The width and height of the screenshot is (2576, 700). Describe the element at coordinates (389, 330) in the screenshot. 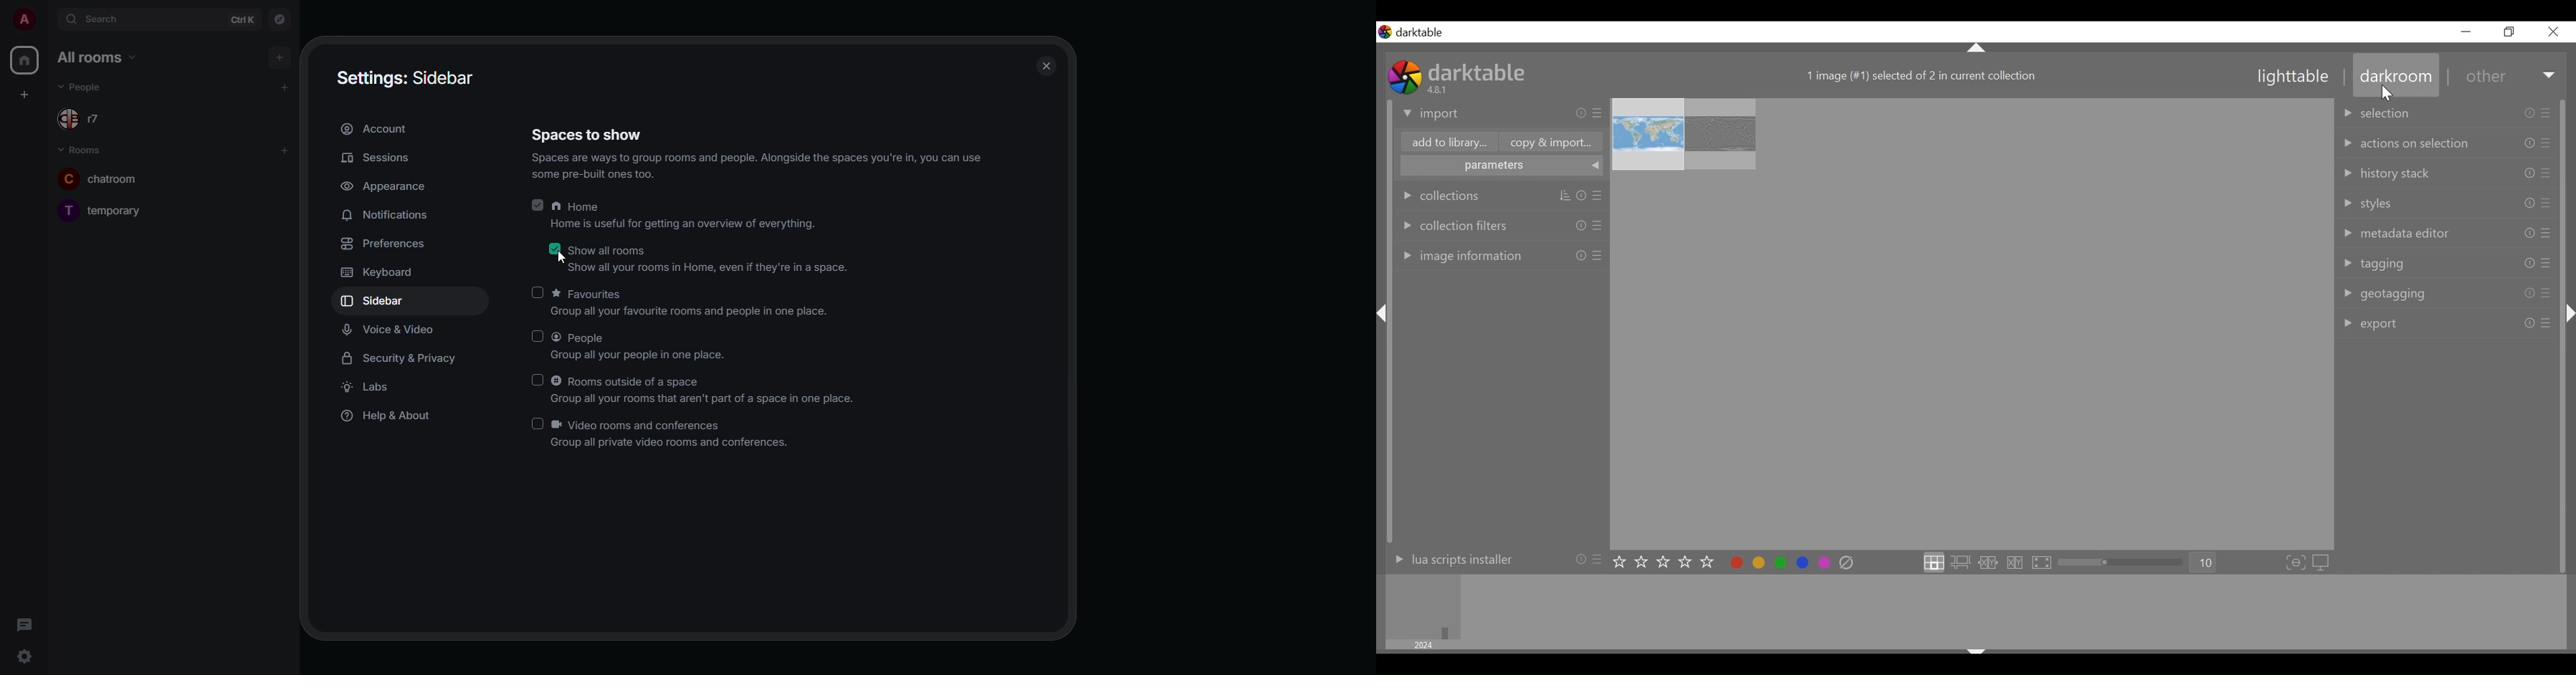

I see `voice & video` at that location.